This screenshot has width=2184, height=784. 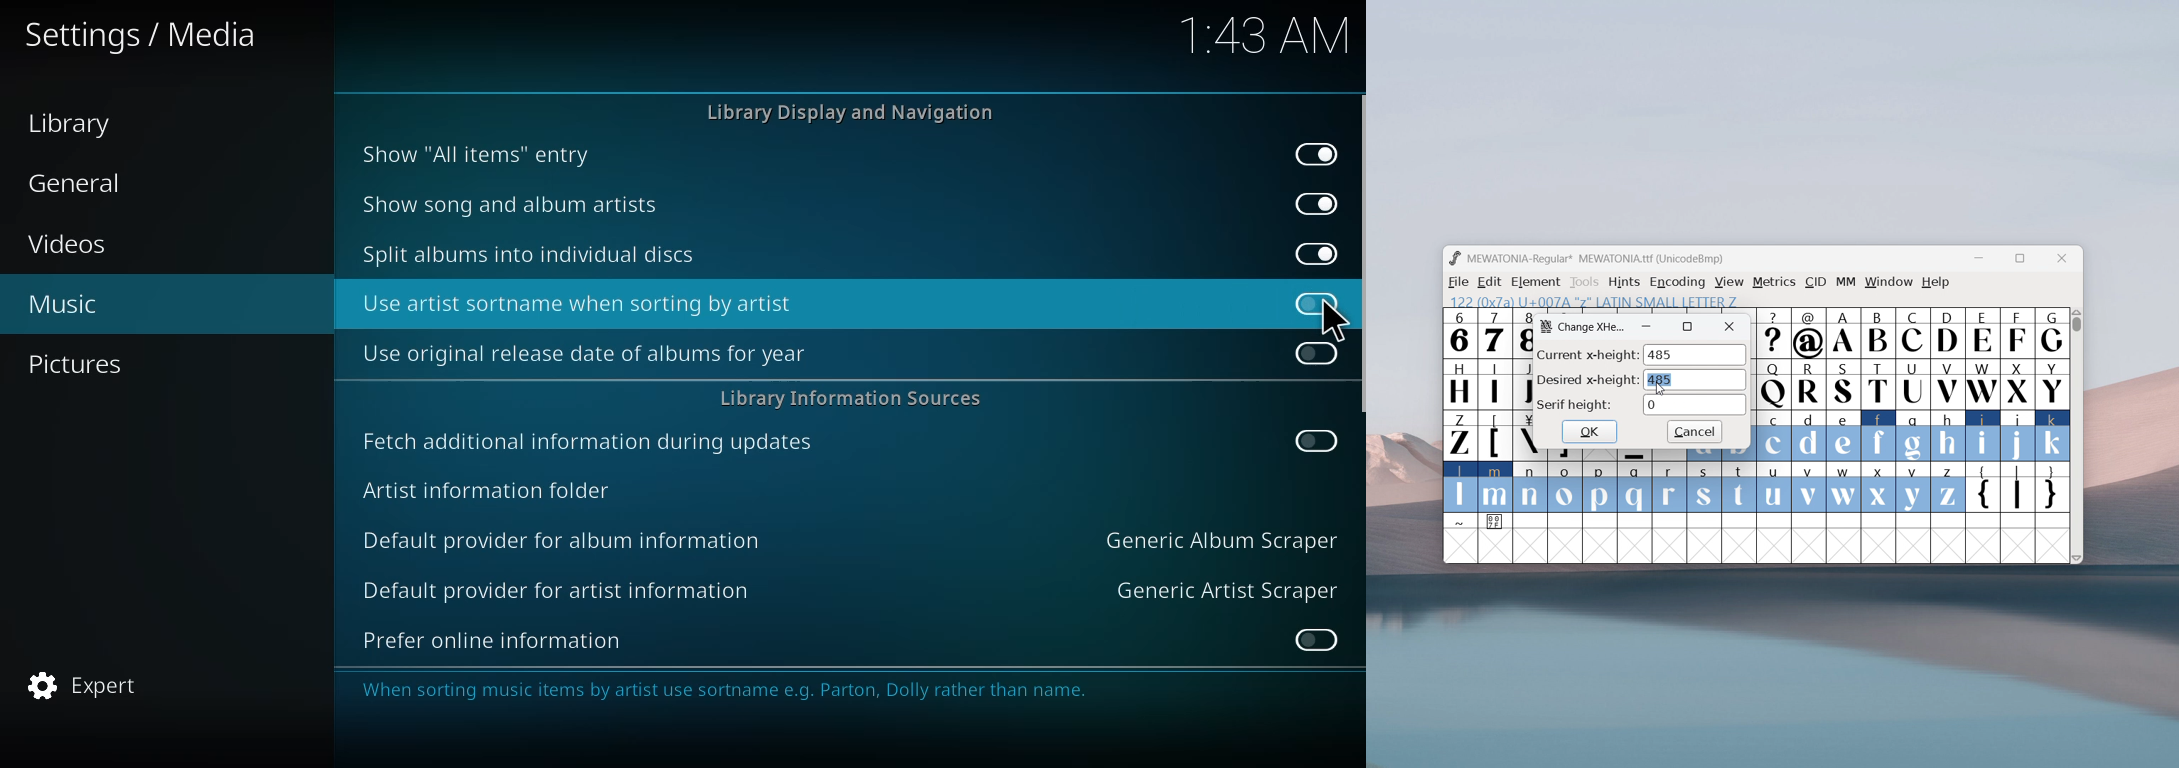 What do you see at coordinates (1695, 405) in the screenshot?
I see `0` at bounding box center [1695, 405].